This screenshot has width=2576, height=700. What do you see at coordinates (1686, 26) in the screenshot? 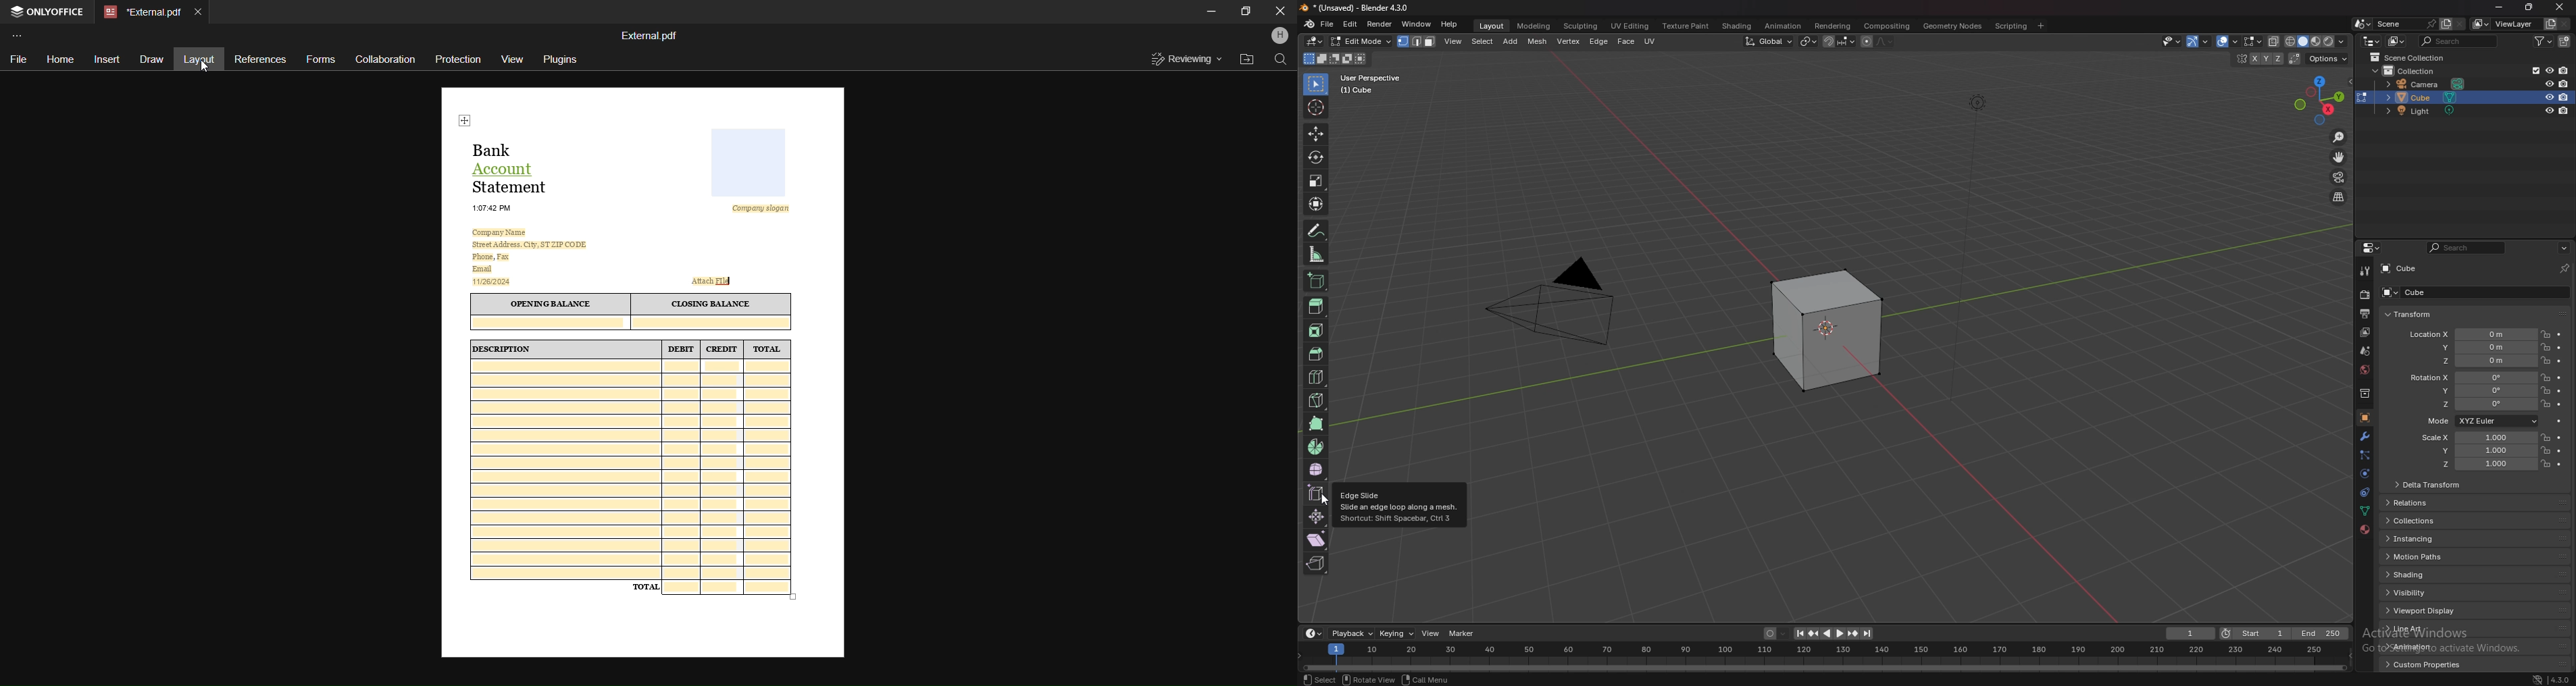
I see `texture paint` at bounding box center [1686, 26].